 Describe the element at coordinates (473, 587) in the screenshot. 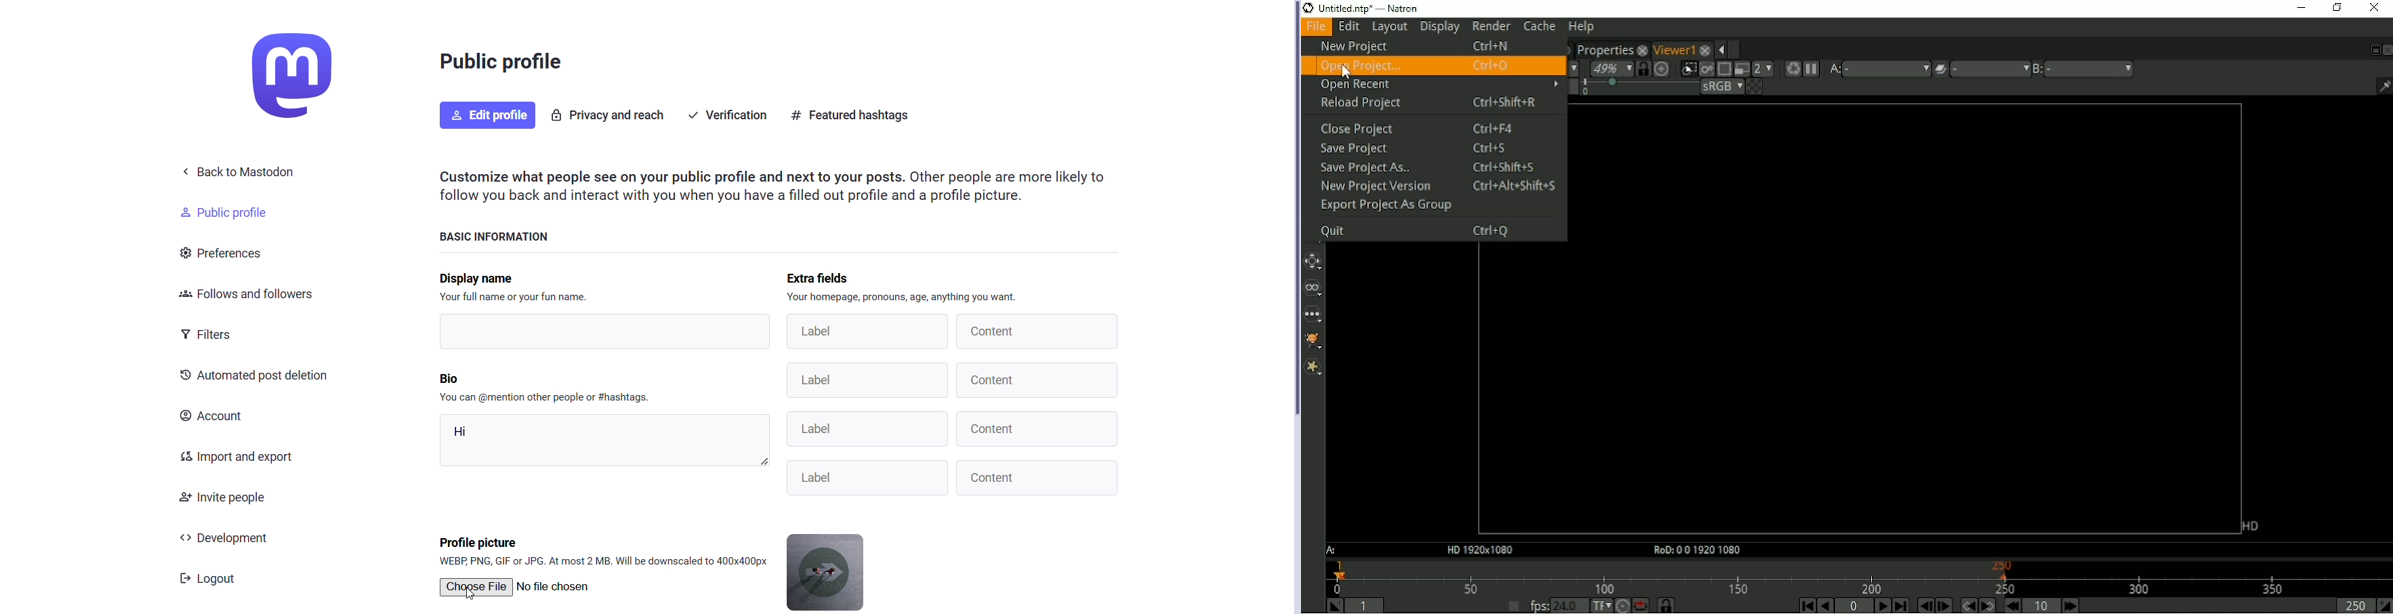

I see `choose file` at that location.